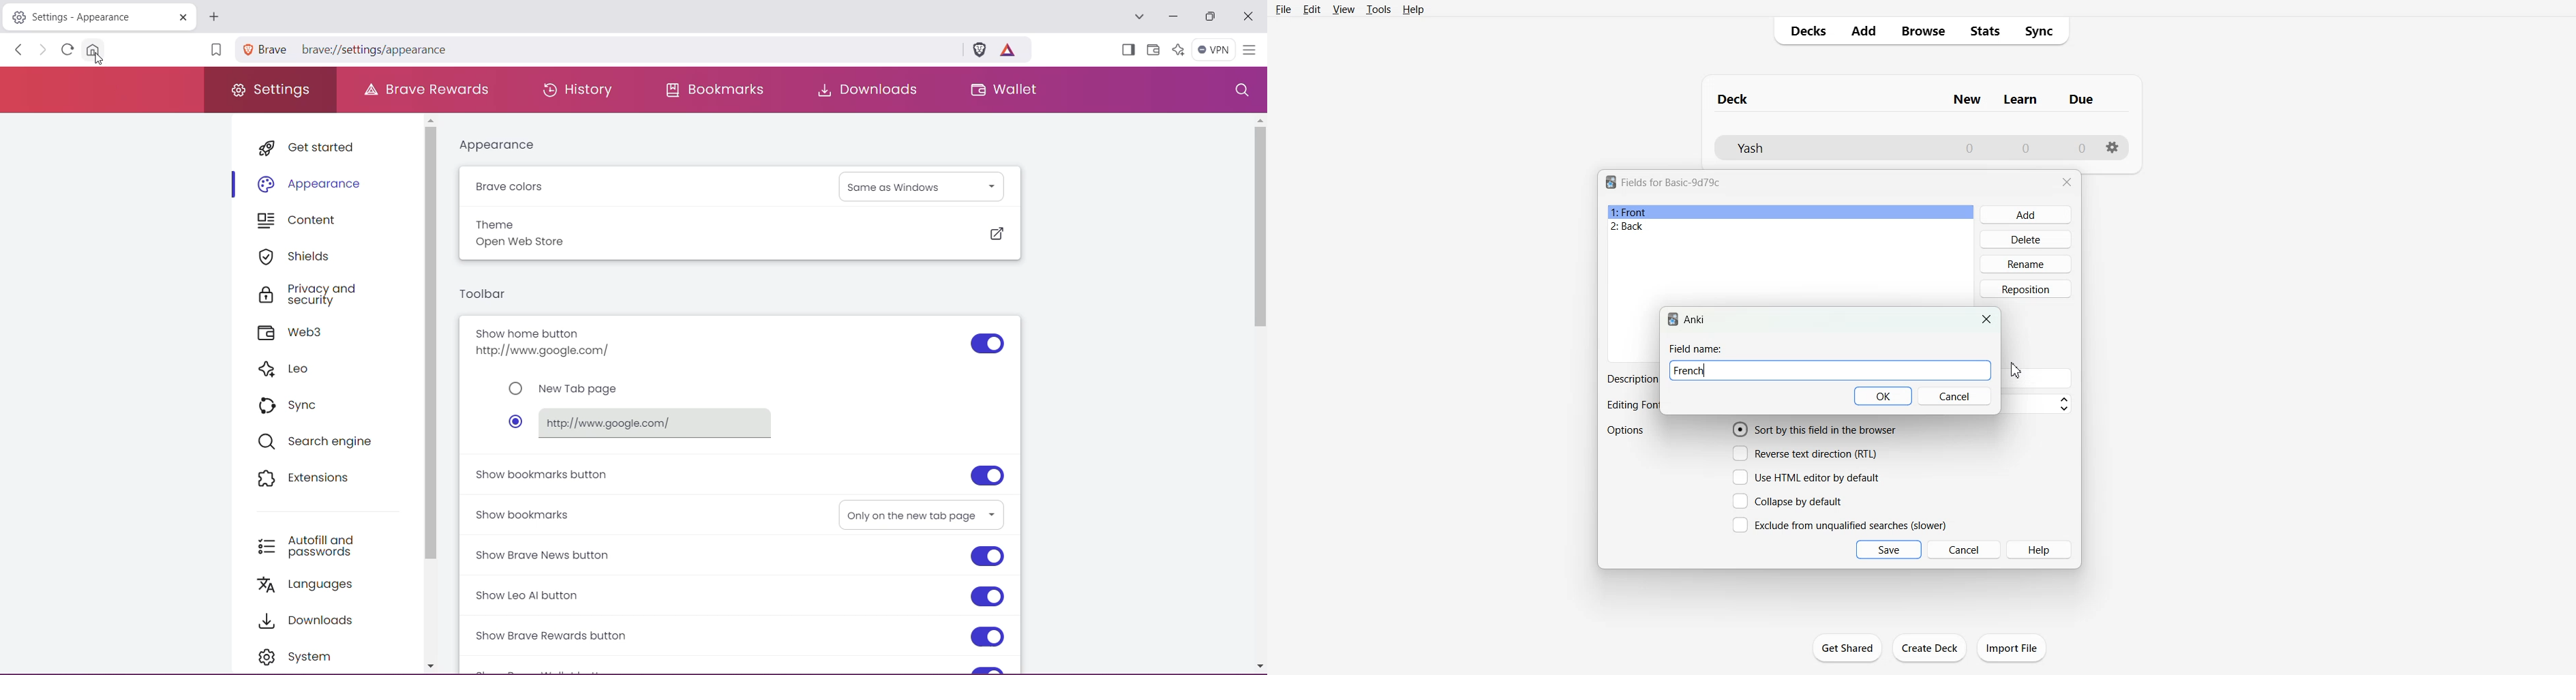 This screenshot has height=700, width=2576. I want to click on View, so click(1344, 9).